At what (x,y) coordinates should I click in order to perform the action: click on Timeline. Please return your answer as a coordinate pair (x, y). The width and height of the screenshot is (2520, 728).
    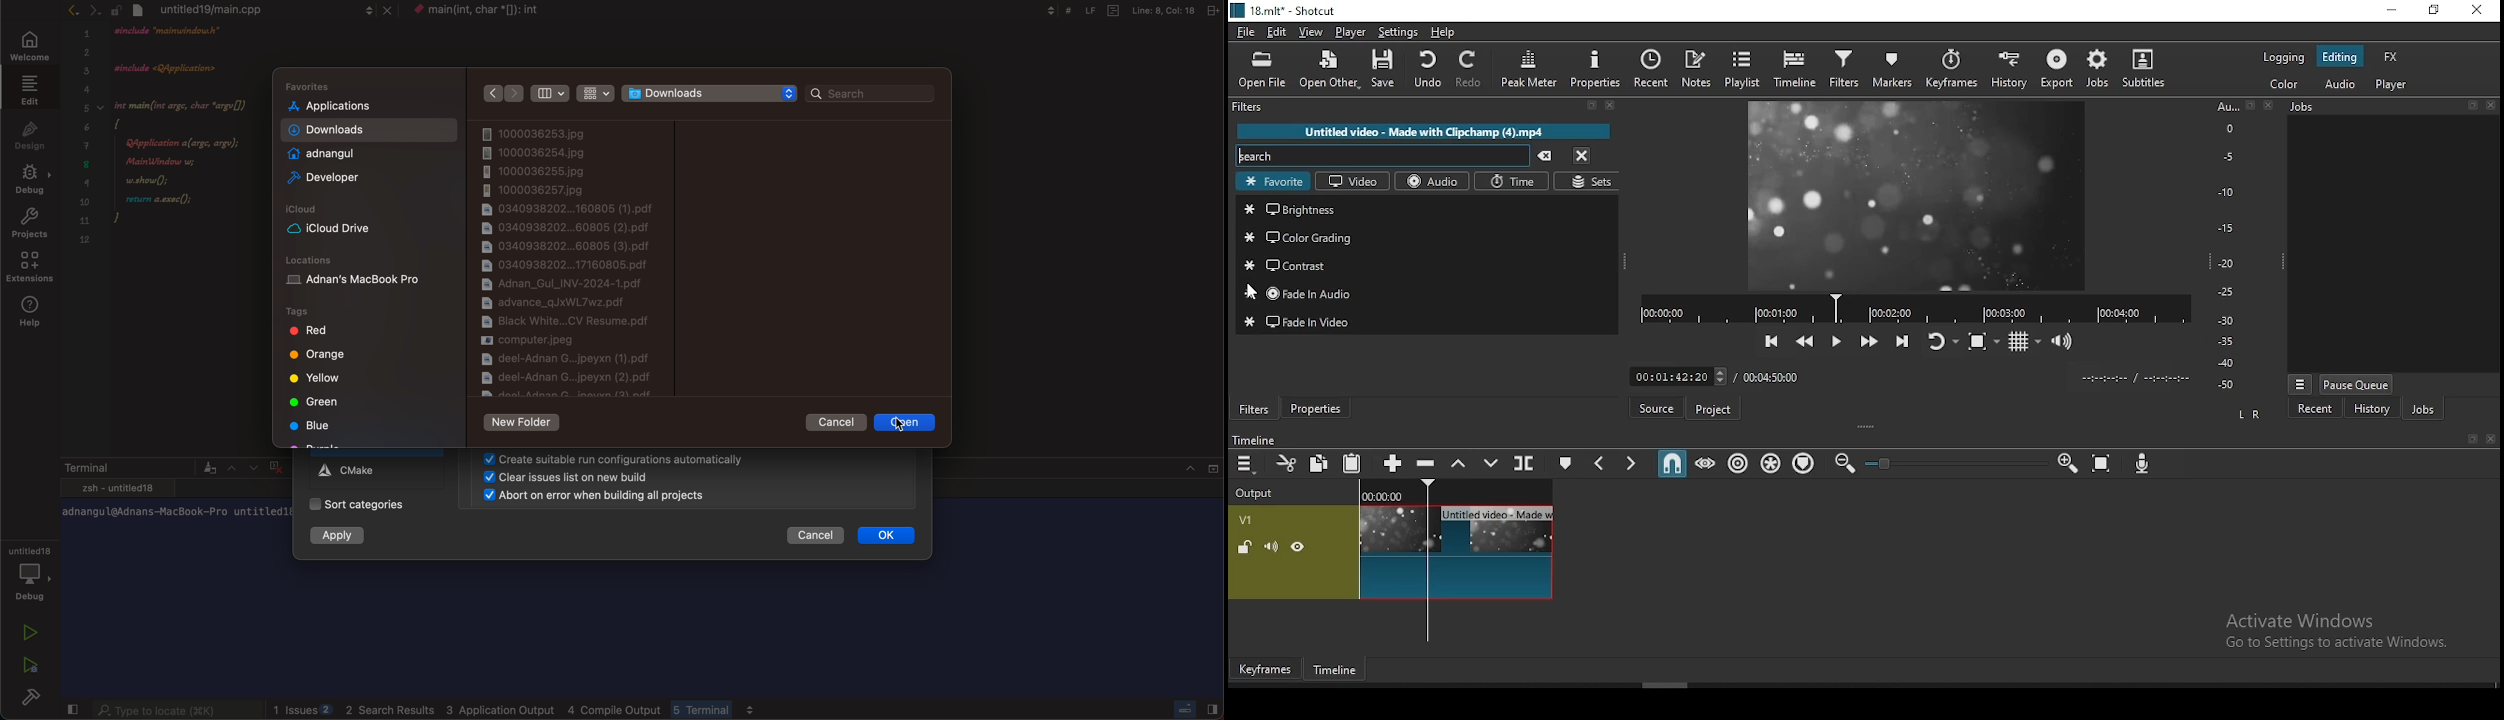
    Looking at the image, I should click on (1253, 439).